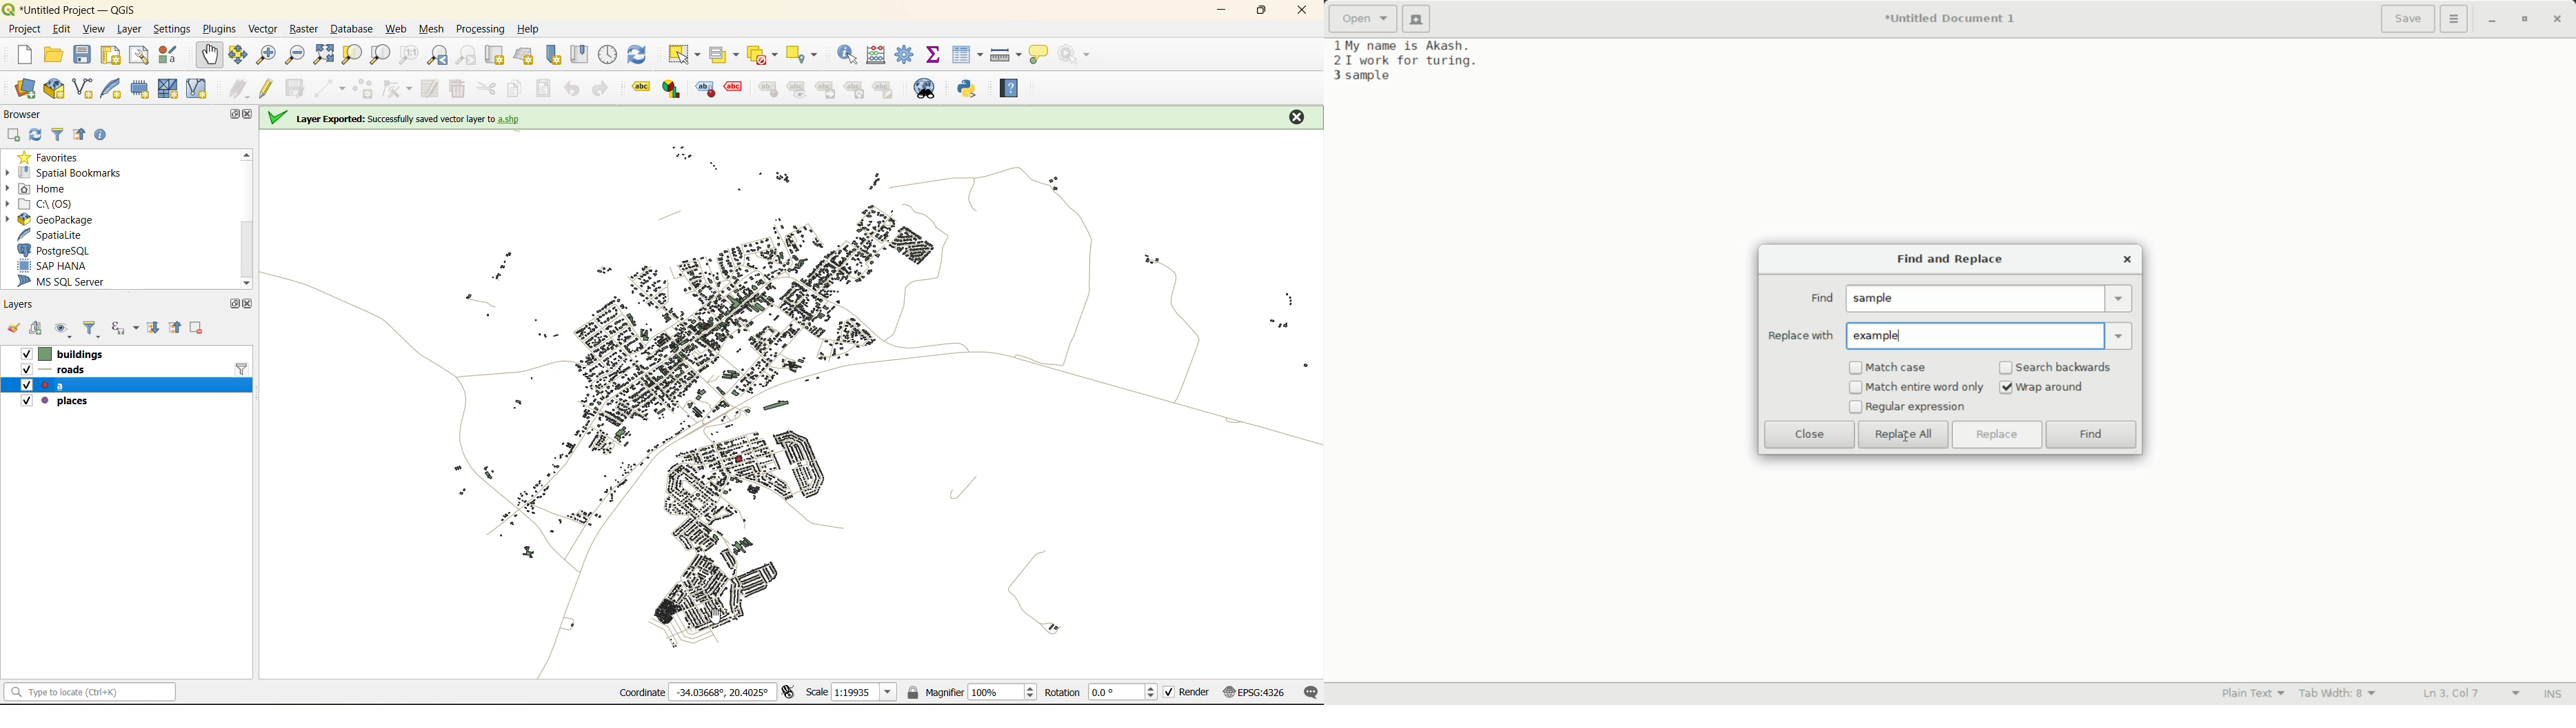 The width and height of the screenshot is (2576, 728). I want to click on scrollbar, so click(246, 217).